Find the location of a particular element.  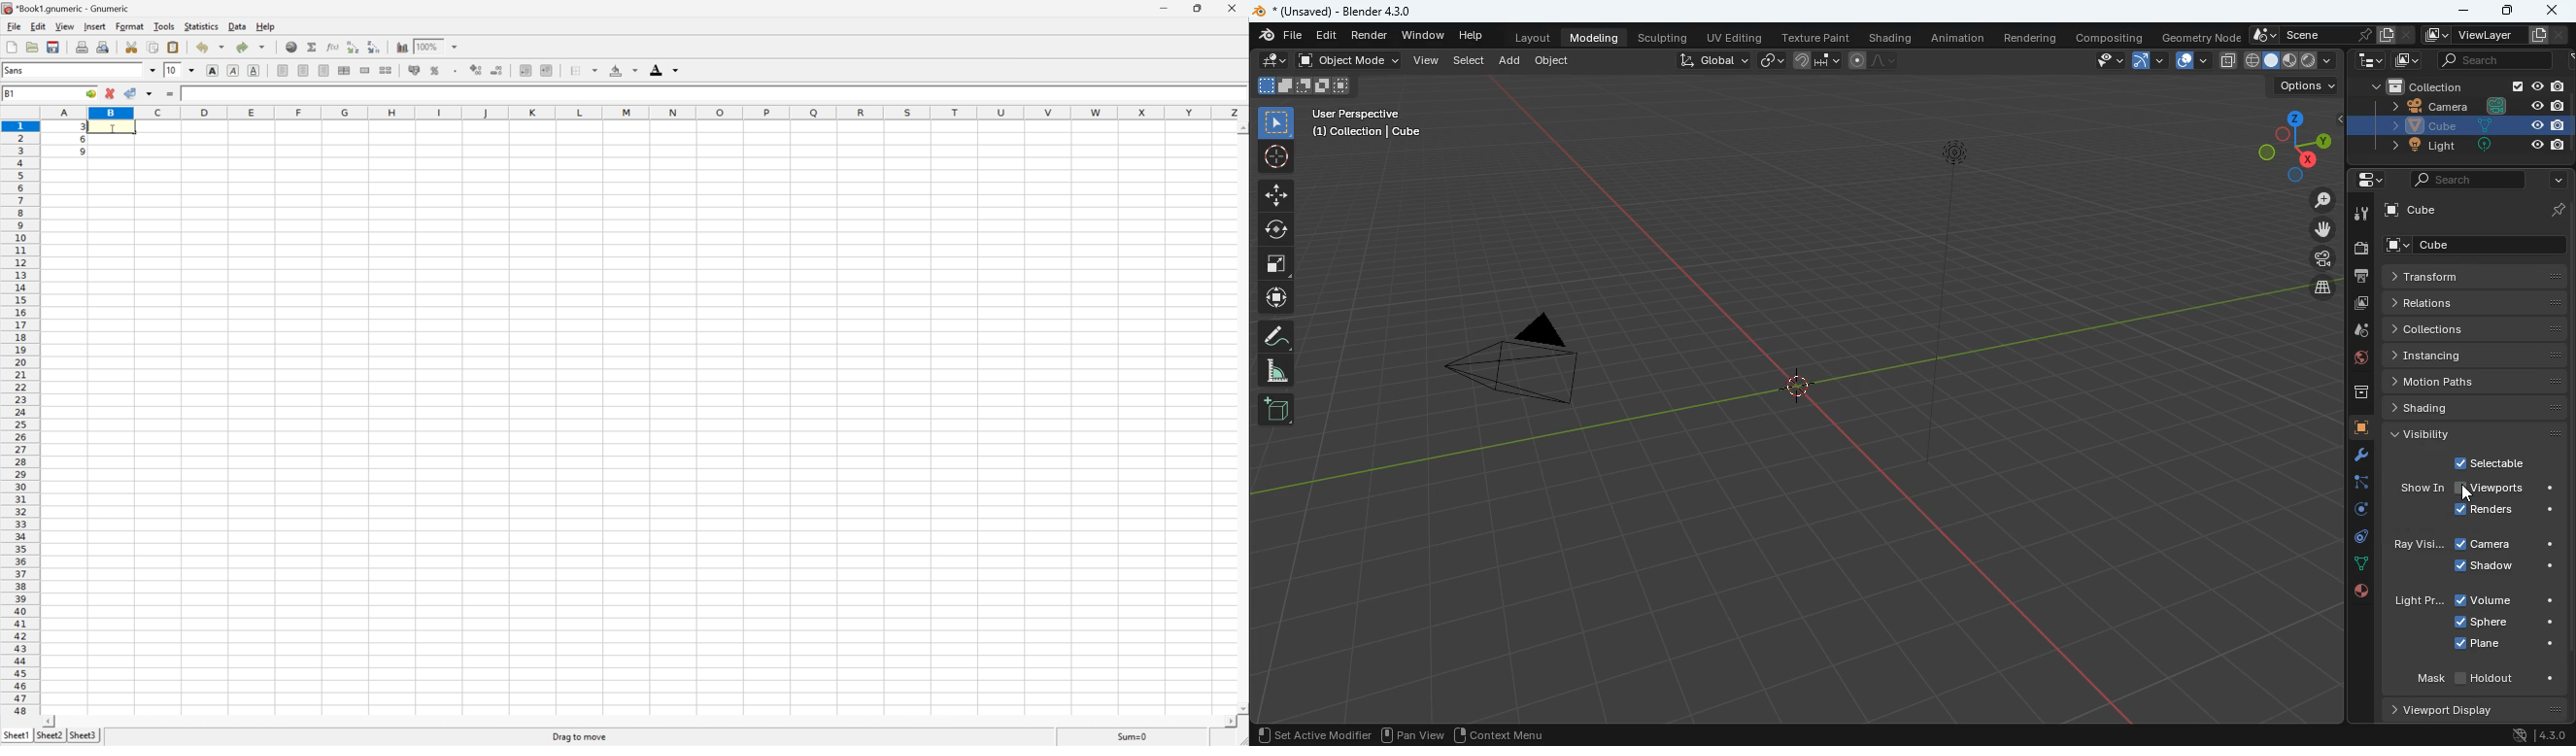

edit is located at coordinates (1280, 35).